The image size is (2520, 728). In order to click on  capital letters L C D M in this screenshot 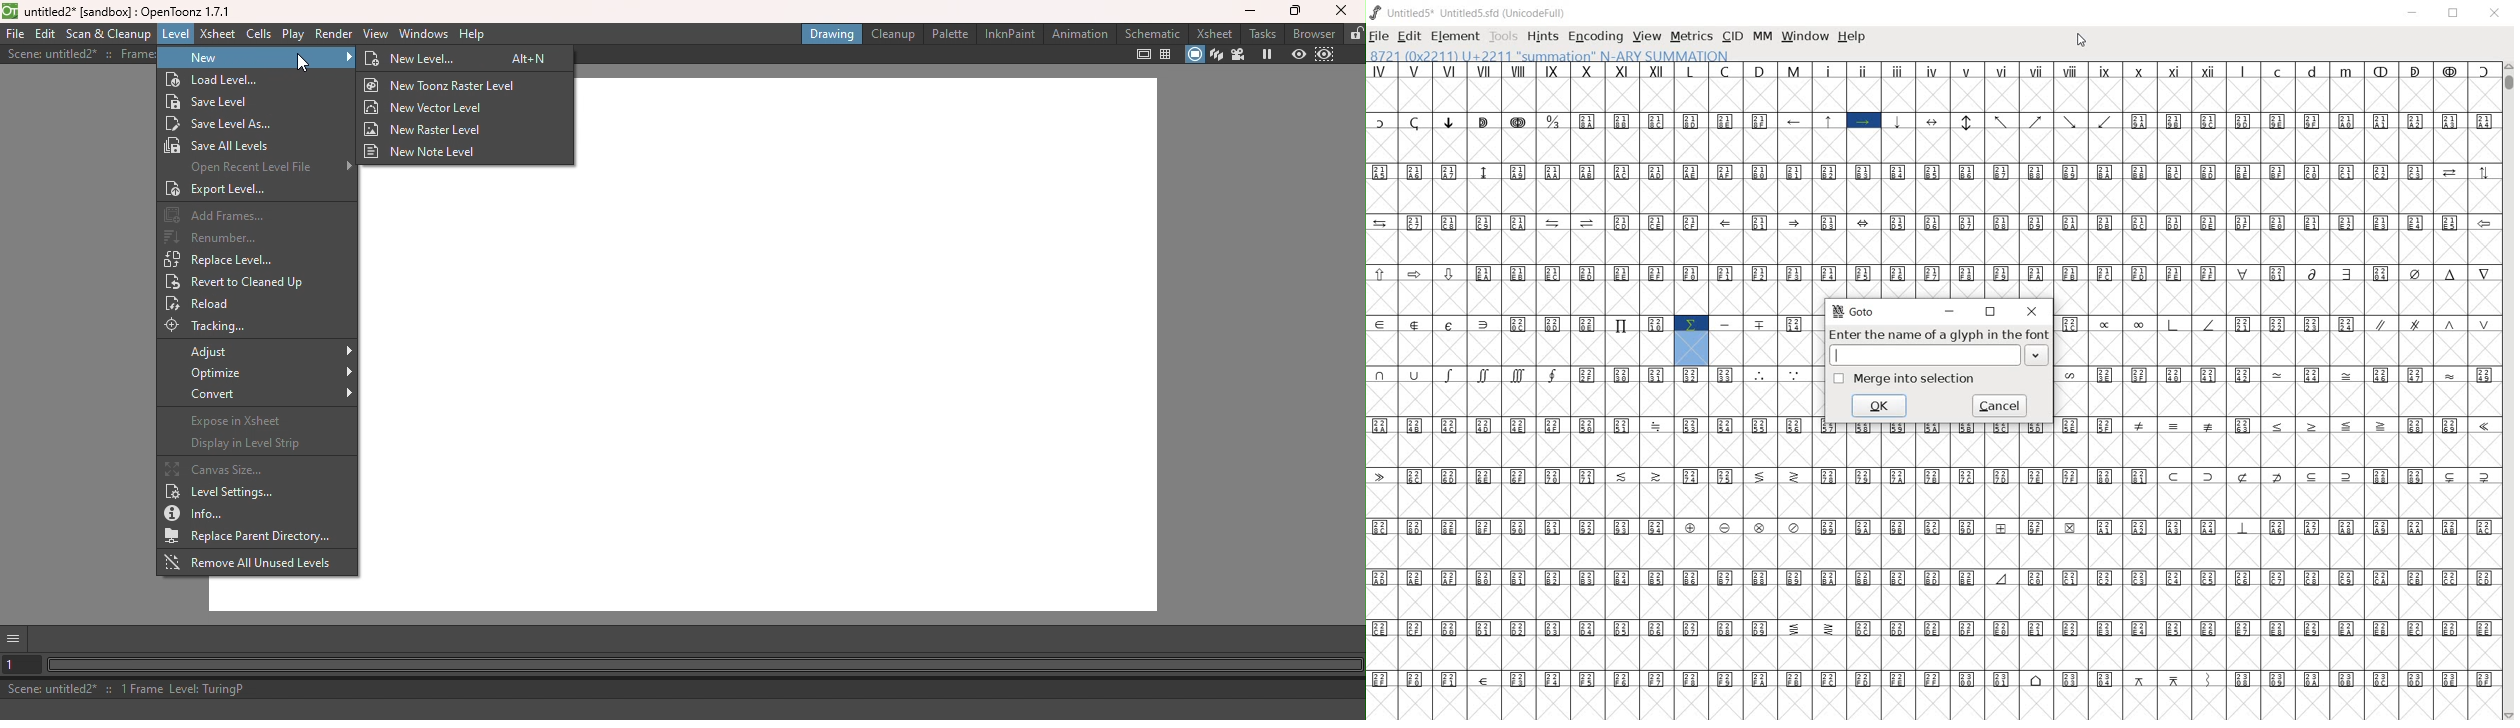, I will do `click(1747, 70)`.